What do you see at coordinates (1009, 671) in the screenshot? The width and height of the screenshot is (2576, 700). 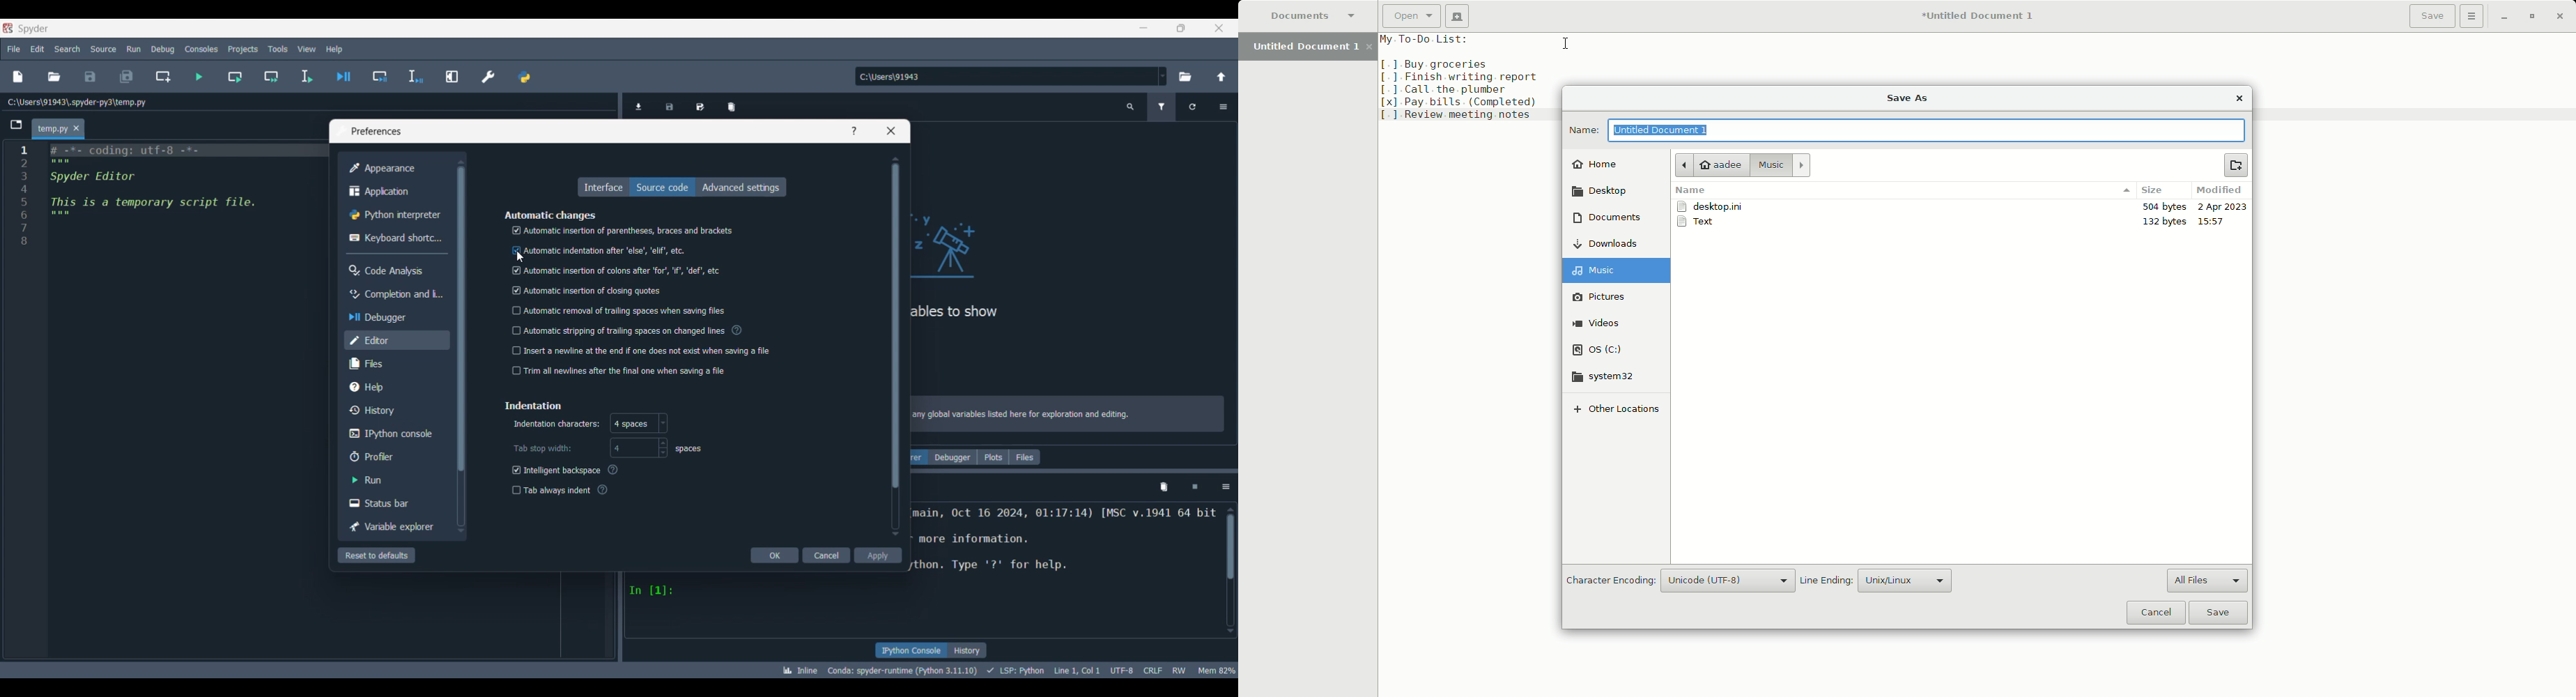 I see `Code details` at bounding box center [1009, 671].